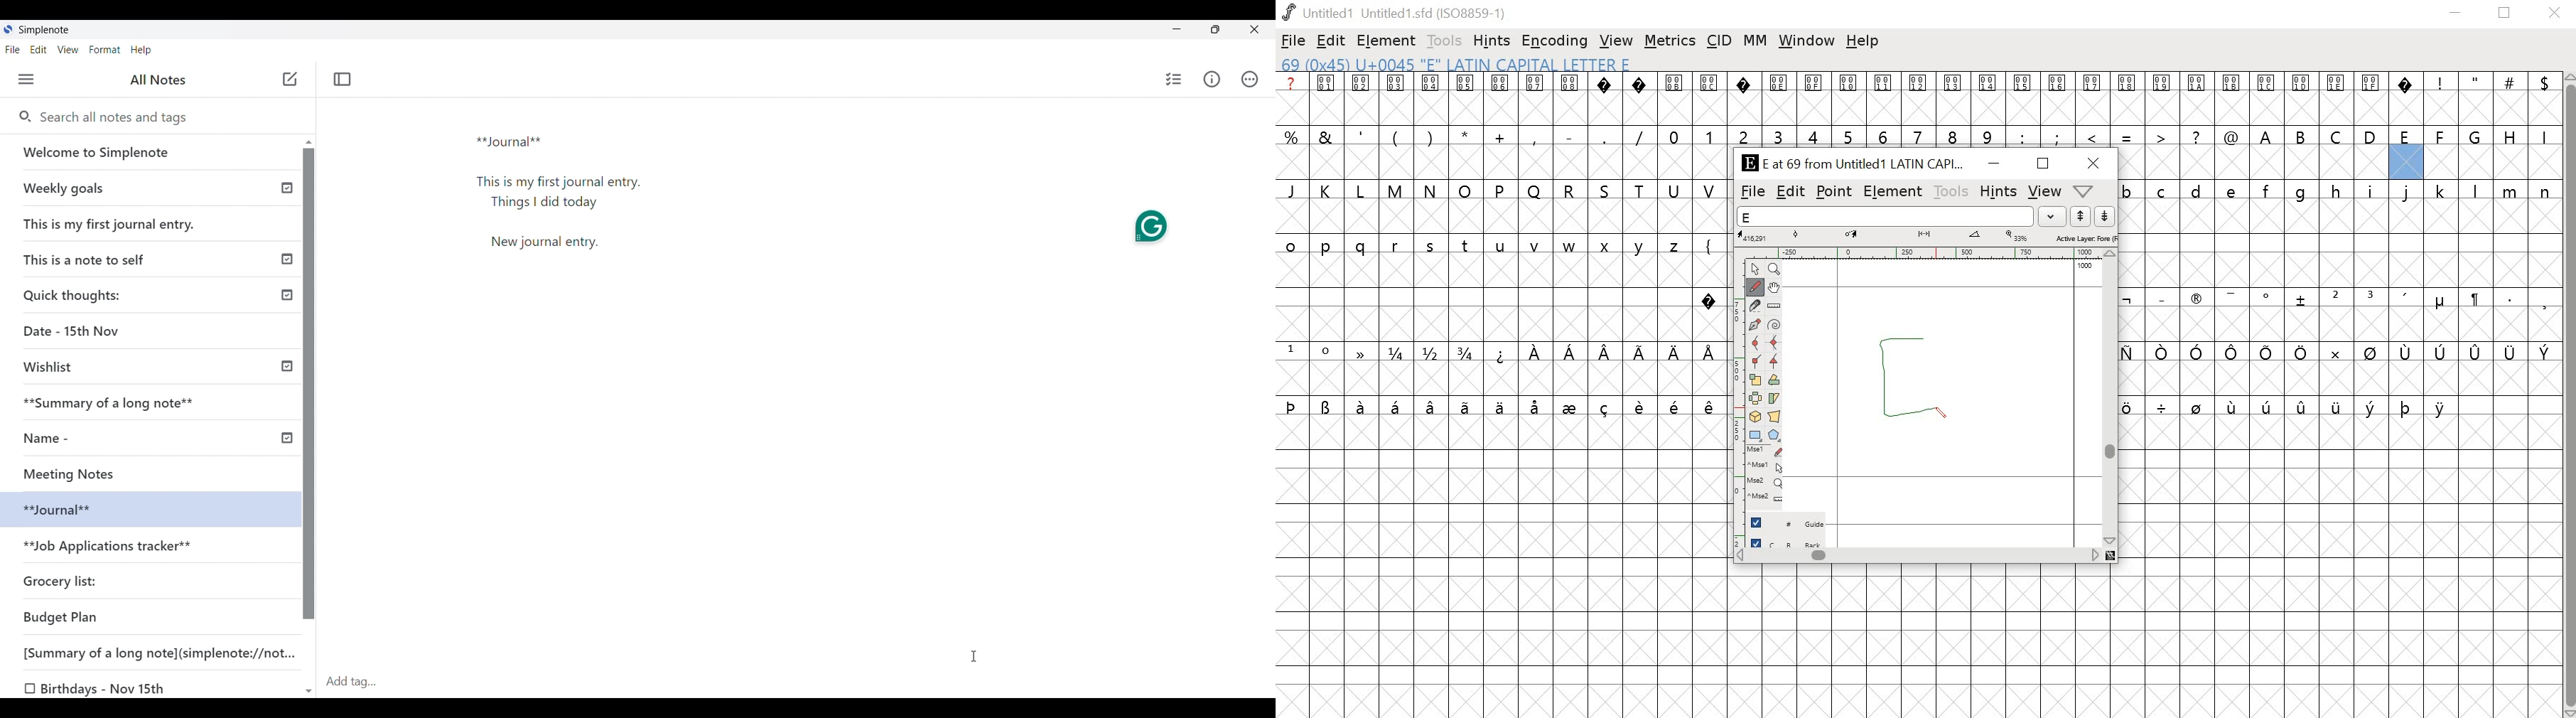 This screenshot has width=2576, height=728. What do you see at coordinates (118, 402) in the screenshot?
I see `**Summary of a long note**` at bounding box center [118, 402].